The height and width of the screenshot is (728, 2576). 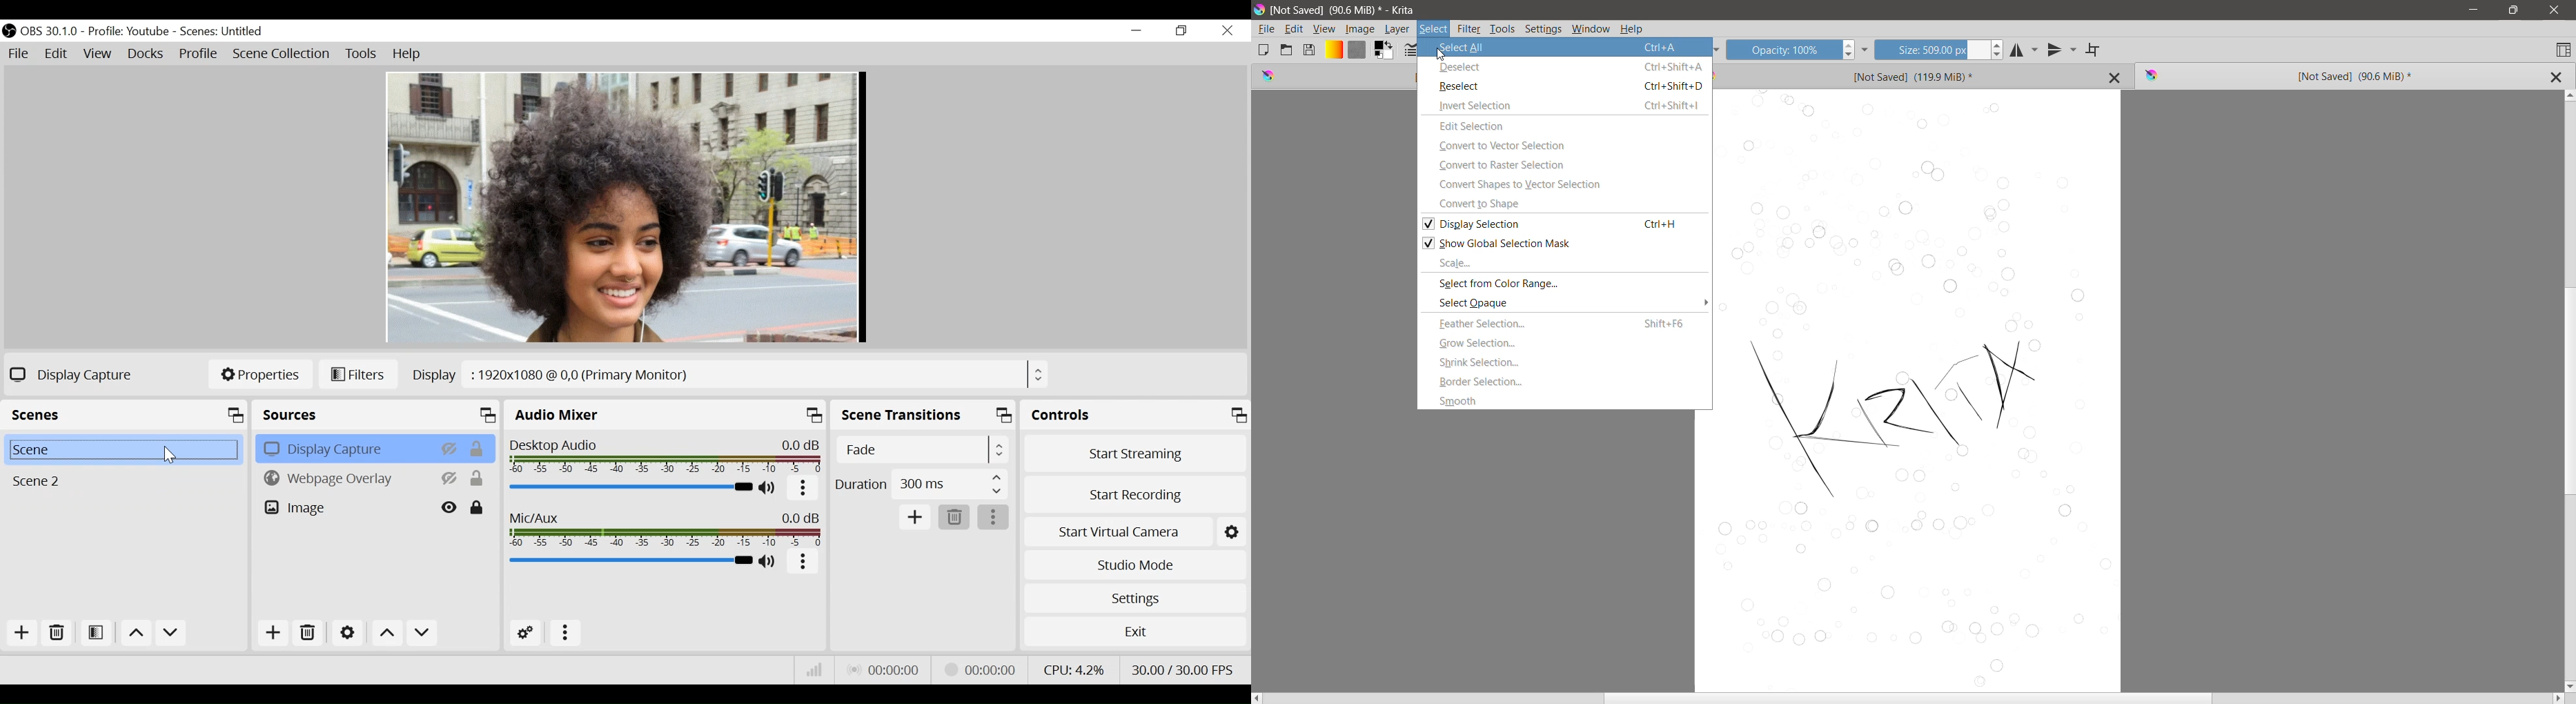 What do you see at coordinates (526, 632) in the screenshot?
I see `Advanced Audio Settings` at bounding box center [526, 632].